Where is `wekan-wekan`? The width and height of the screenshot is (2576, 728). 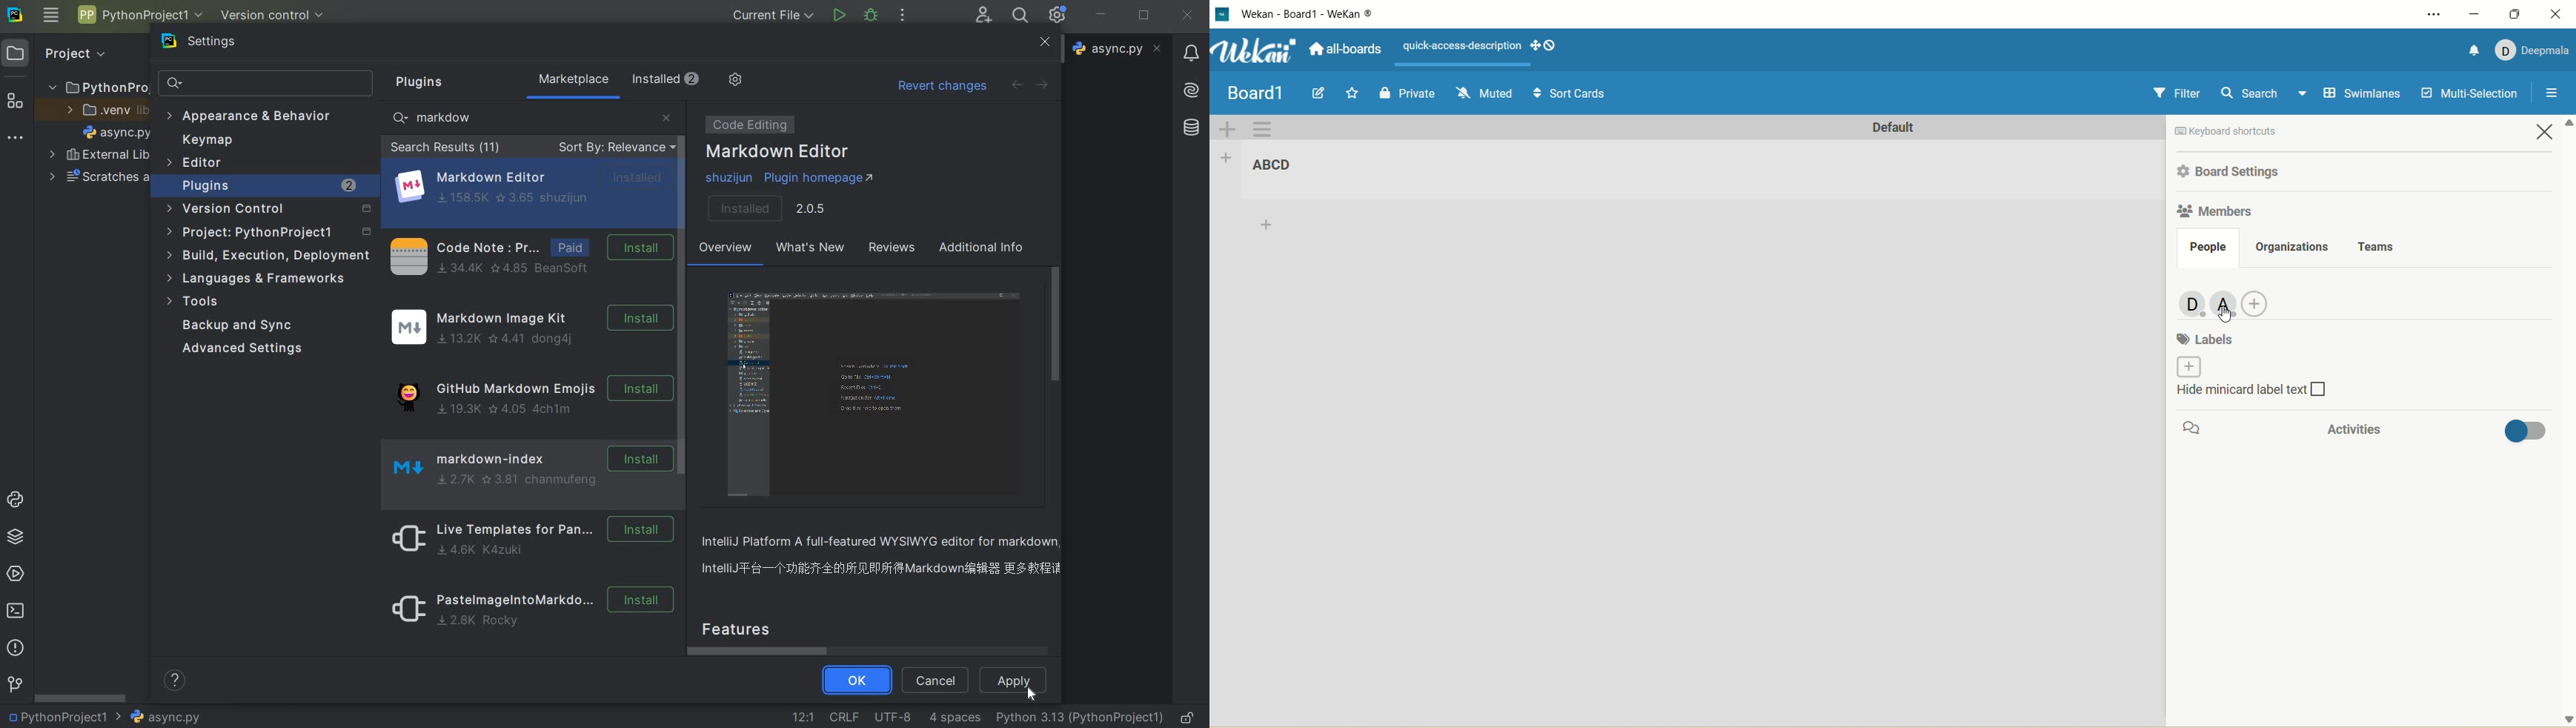
wekan-wekan is located at coordinates (1307, 14).